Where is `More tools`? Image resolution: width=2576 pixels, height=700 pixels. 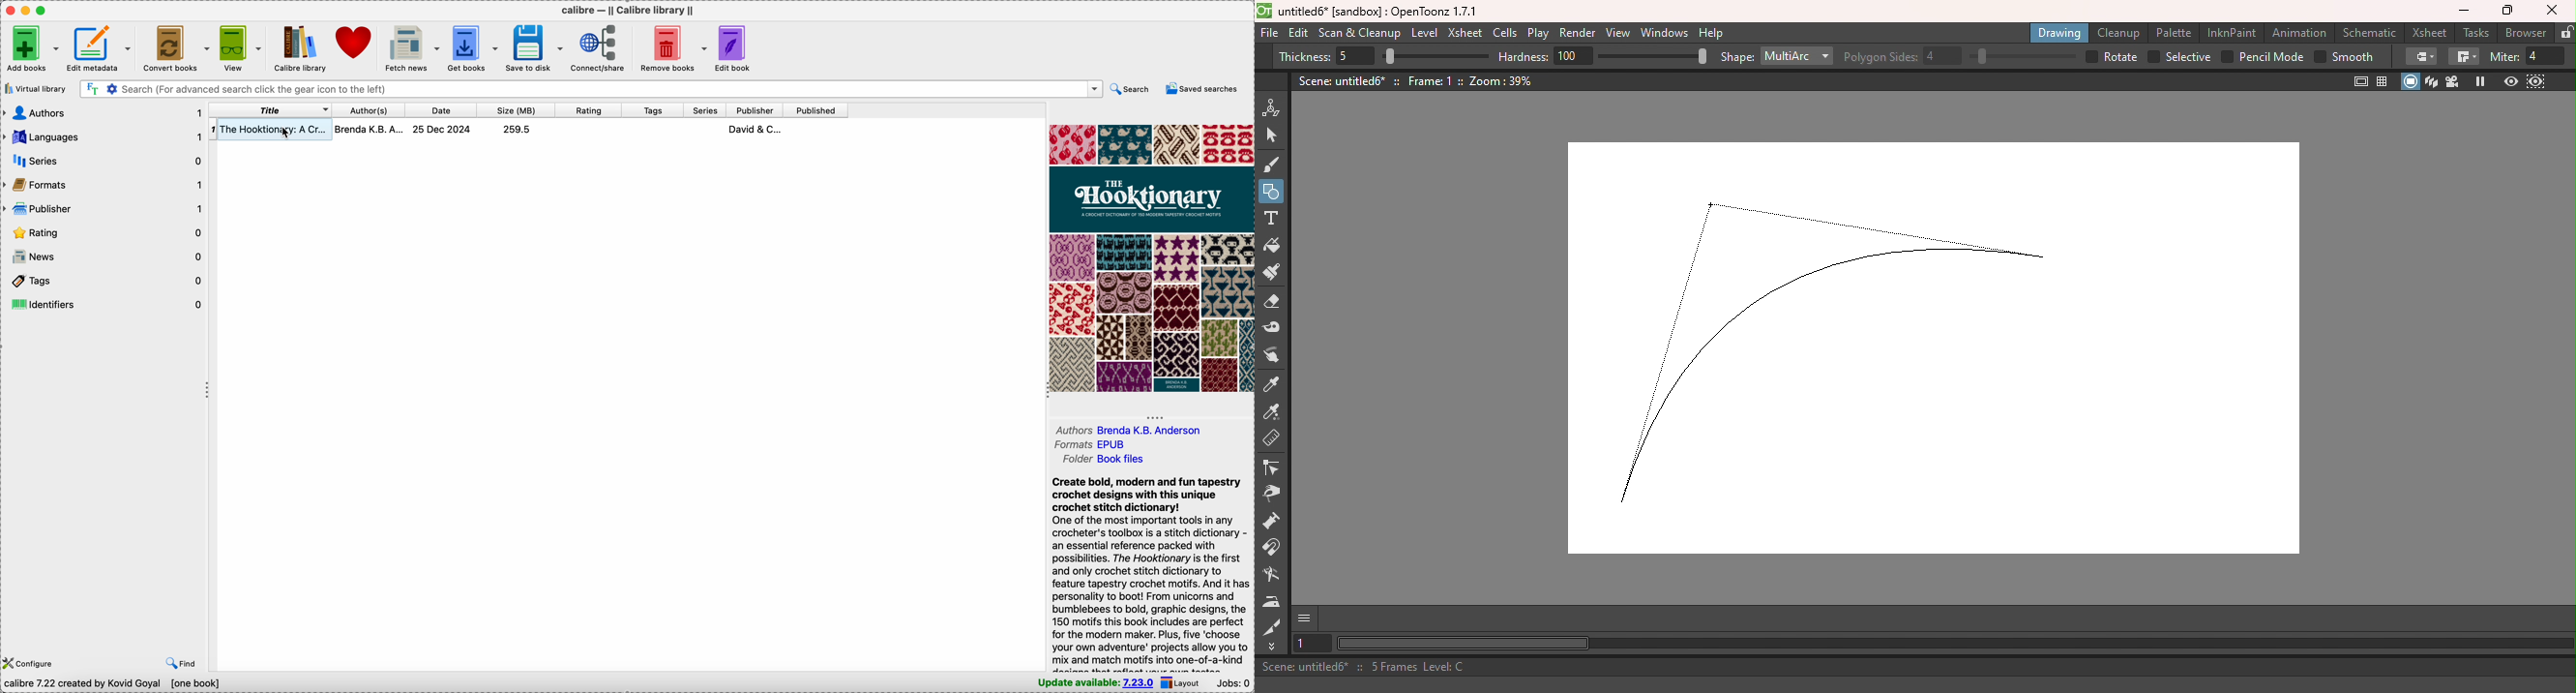 More tools is located at coordinates (1272, 646).